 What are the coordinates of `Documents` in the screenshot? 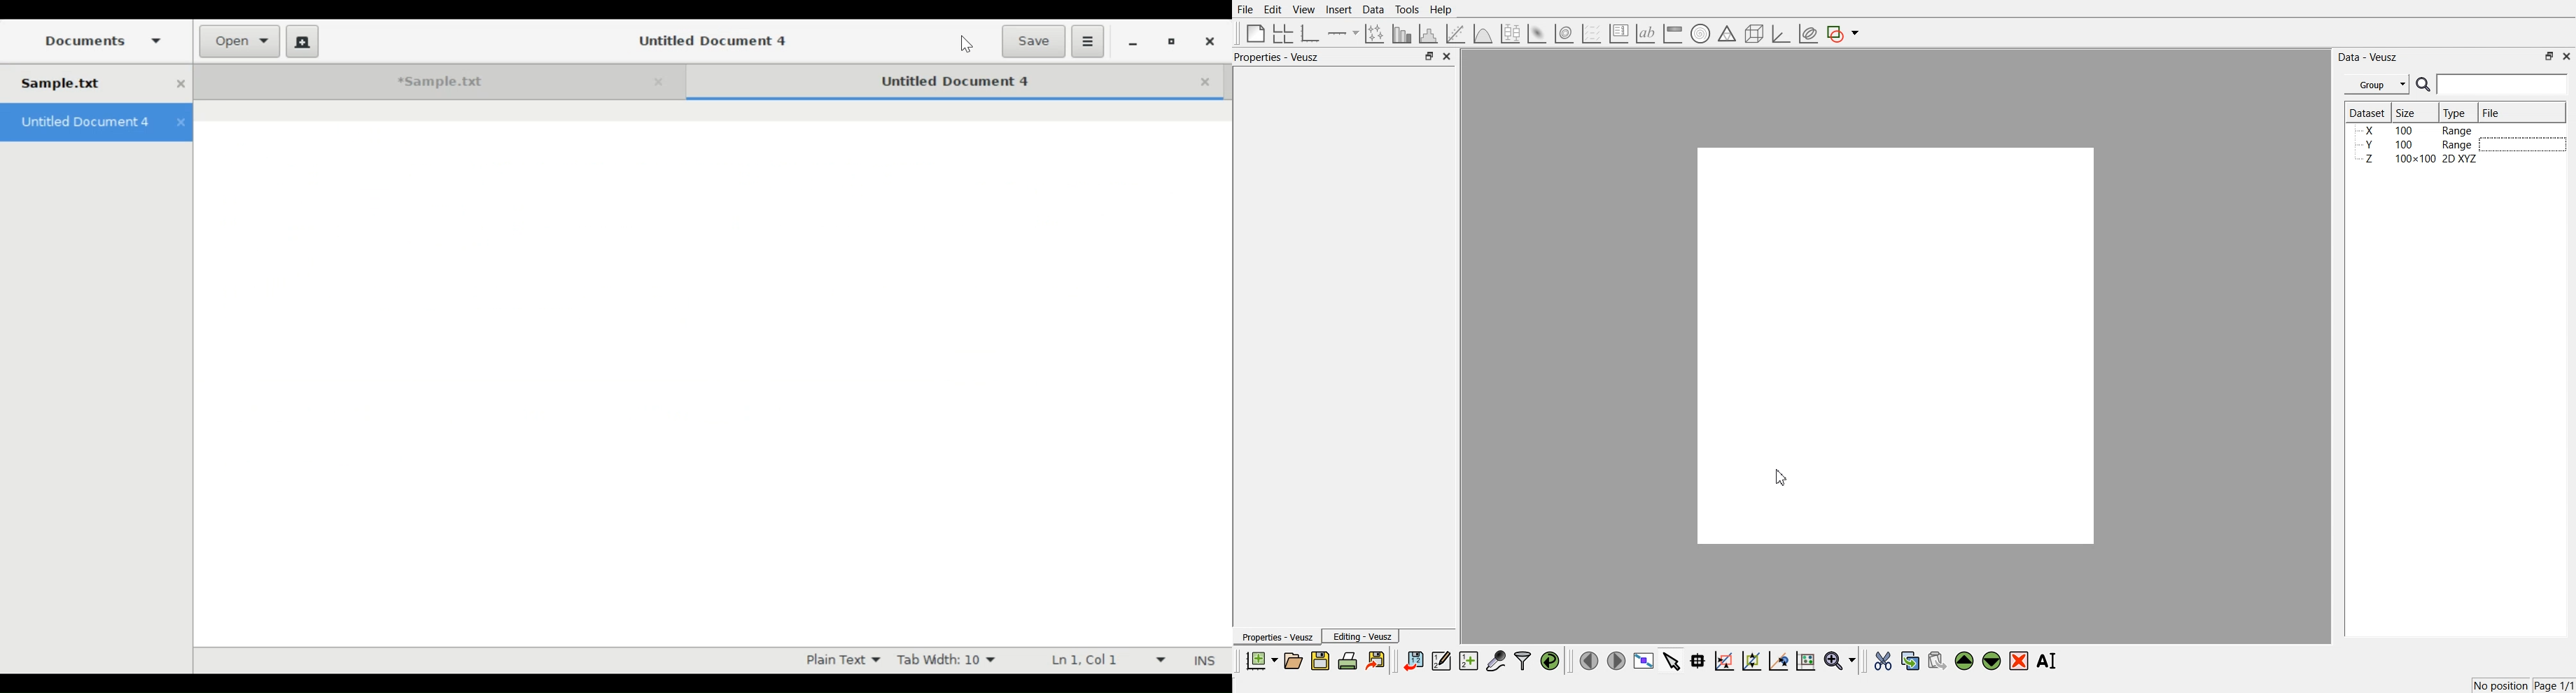 It's located at (103, 42).